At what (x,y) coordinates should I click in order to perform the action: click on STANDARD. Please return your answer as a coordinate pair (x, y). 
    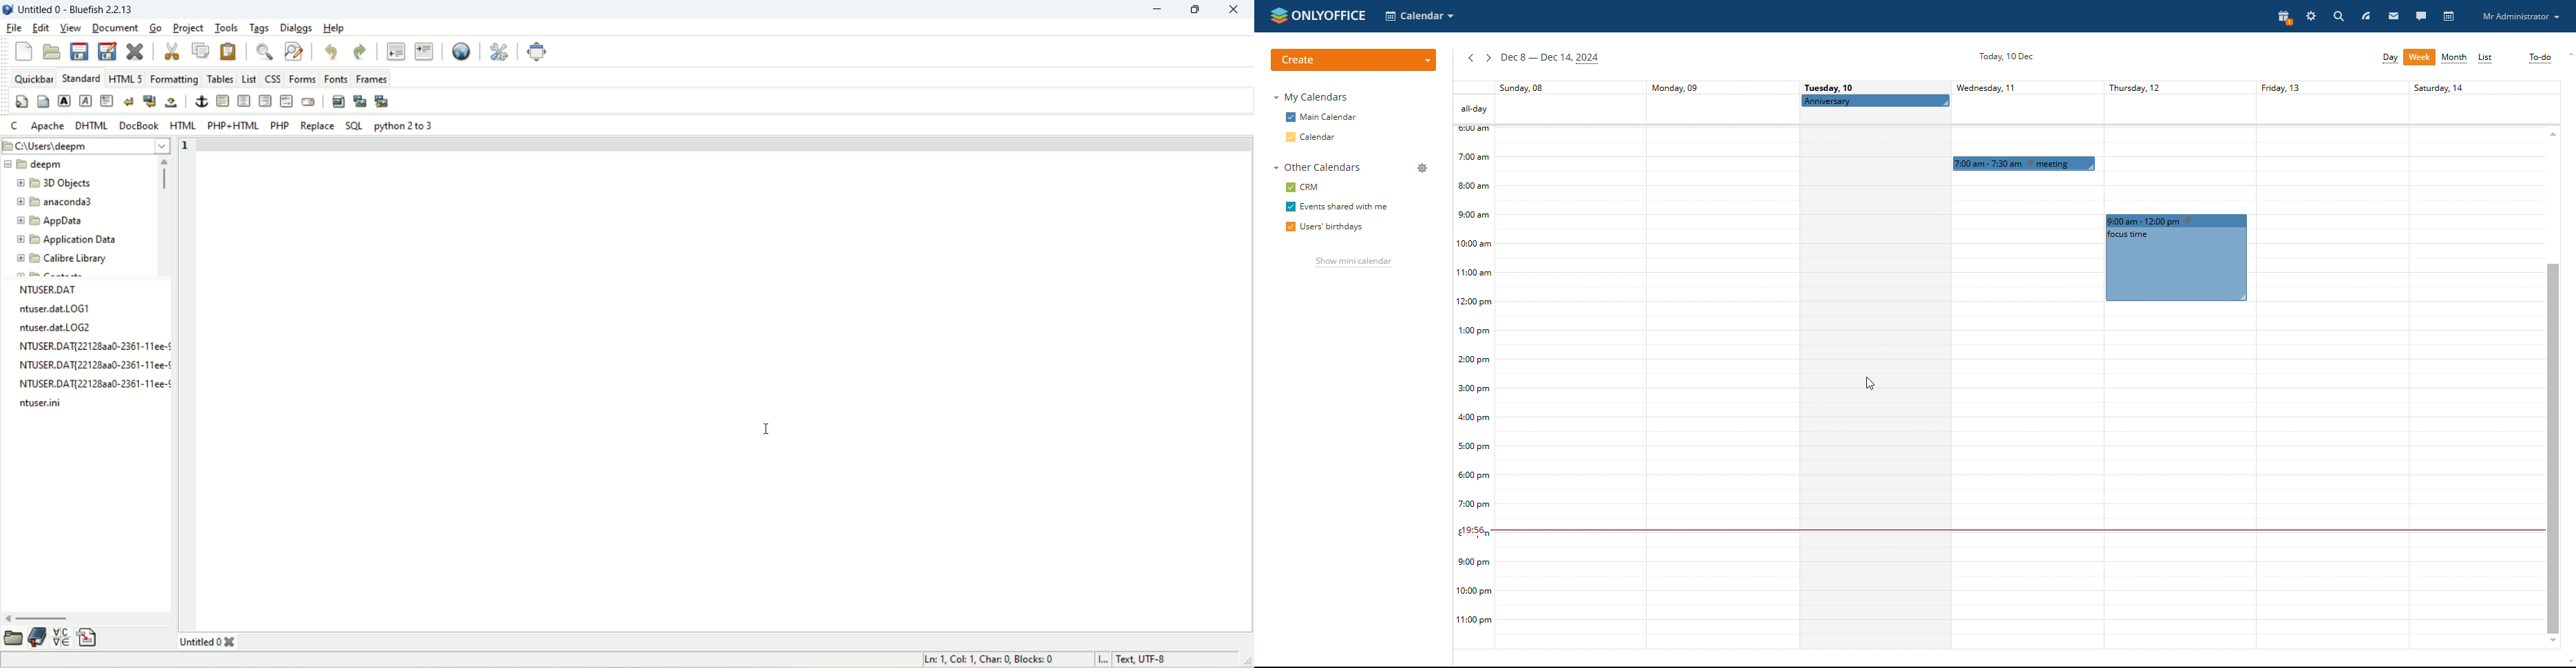
    Looking at the image, I should click on (80, 77).